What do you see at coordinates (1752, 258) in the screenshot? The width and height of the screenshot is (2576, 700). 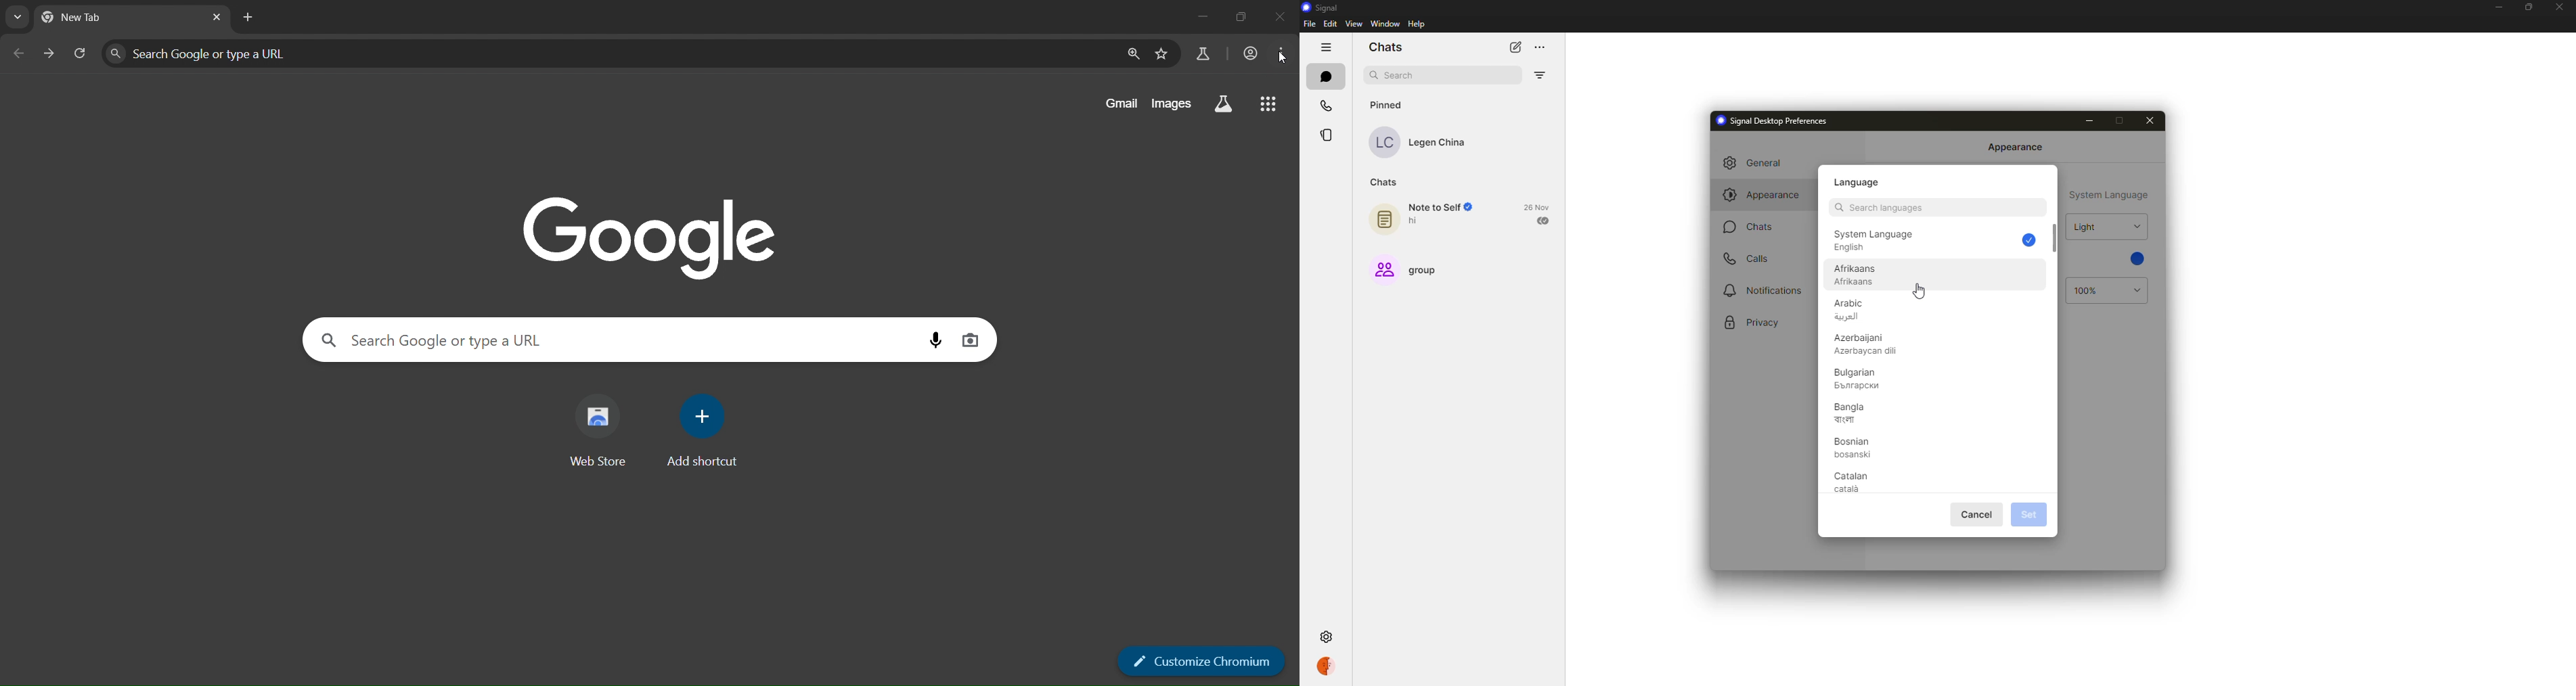 I see `calls` at bounding box center [1752, 258].